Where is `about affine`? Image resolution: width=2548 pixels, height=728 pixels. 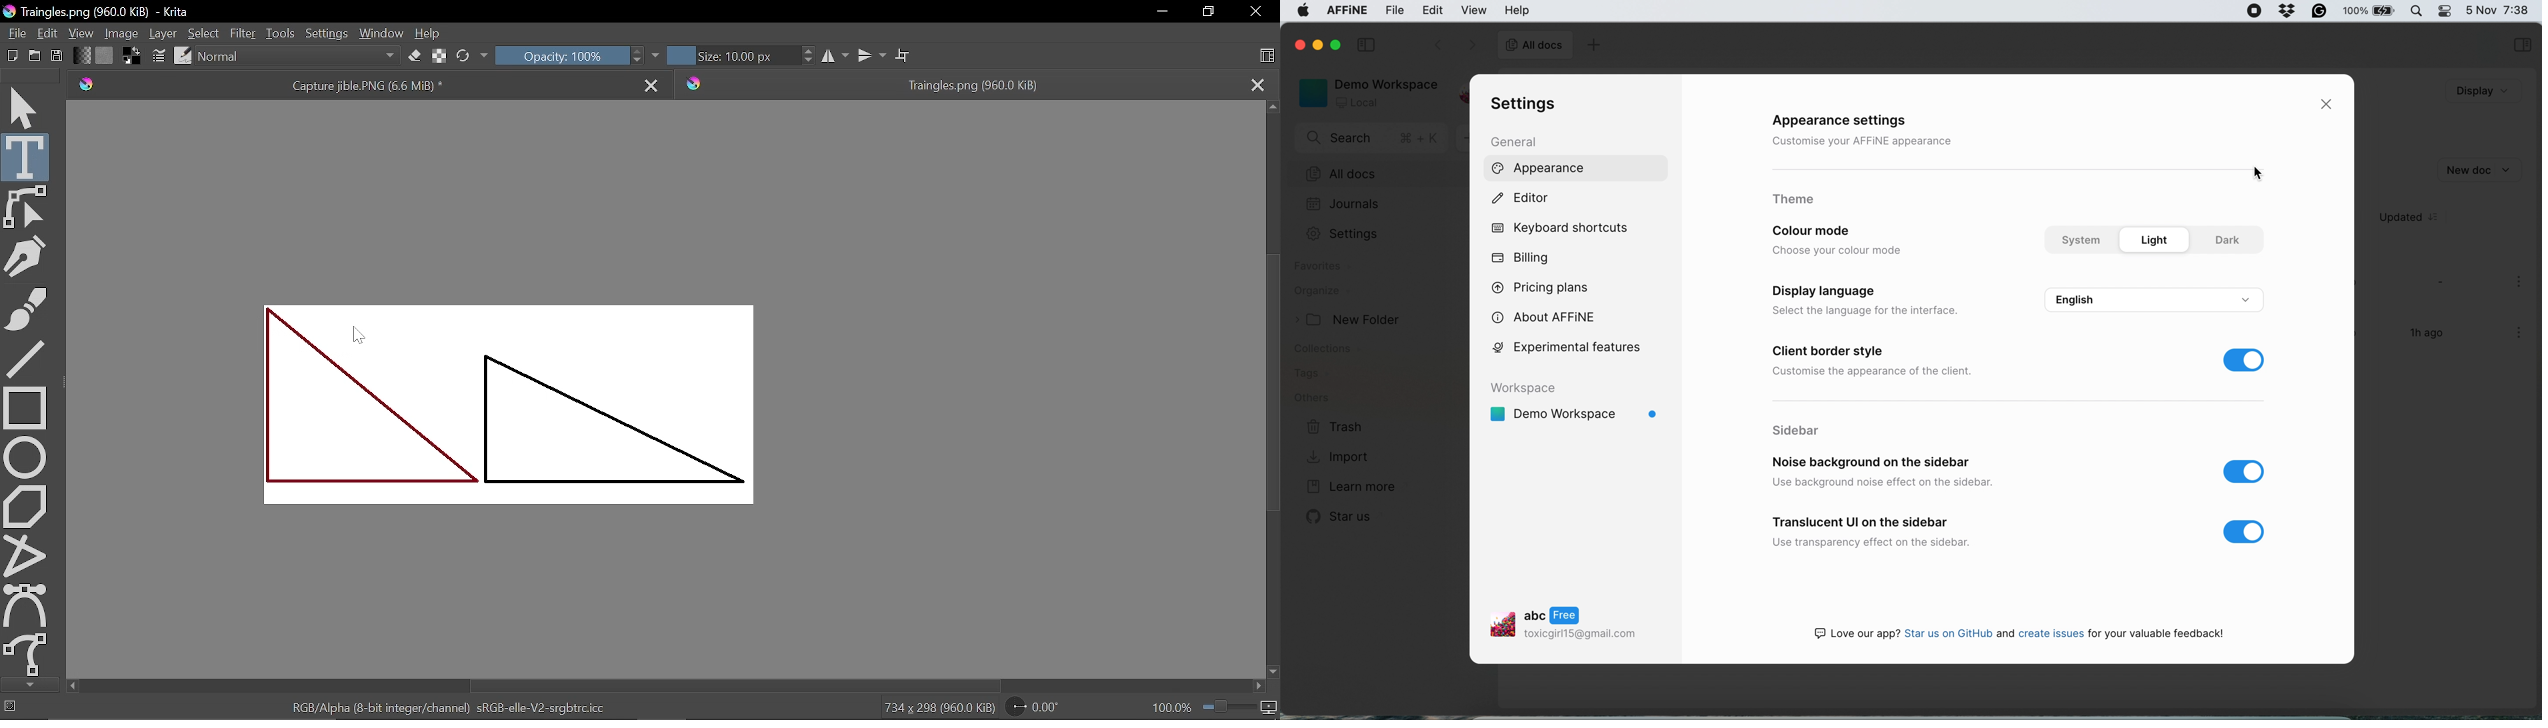 about affine is located at coordinates (1555, 317).